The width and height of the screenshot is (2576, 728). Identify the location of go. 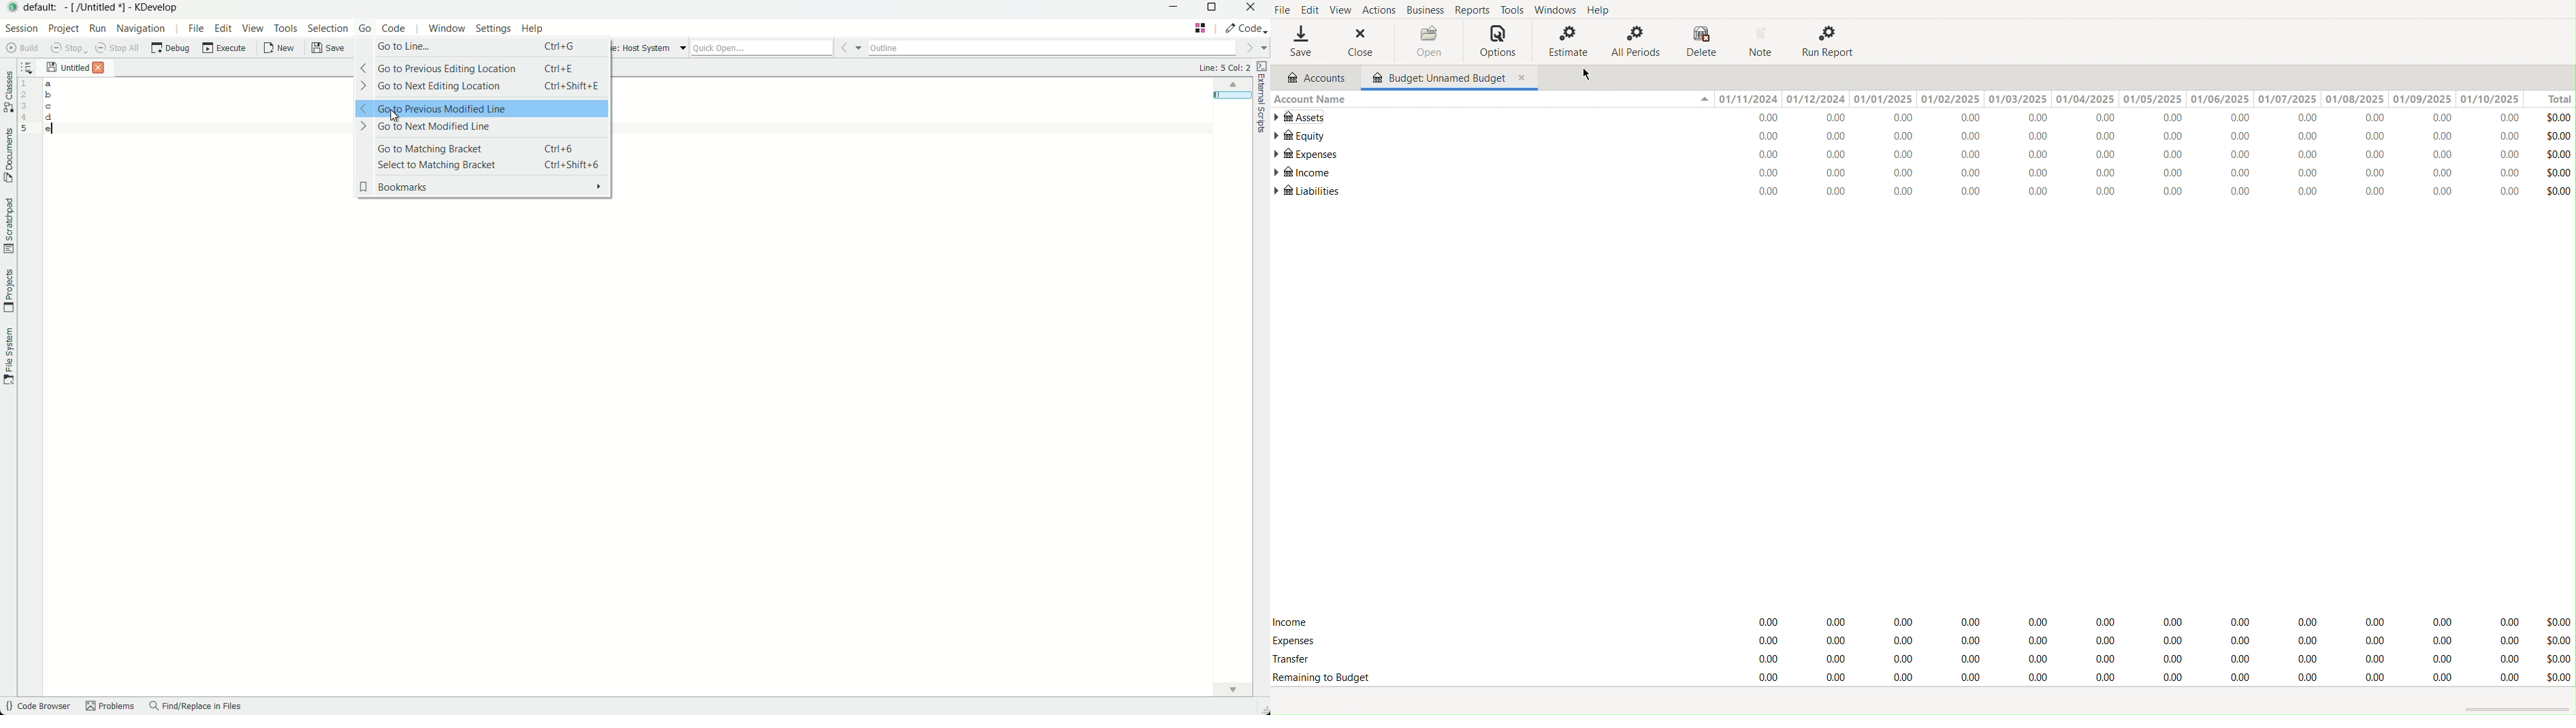
(364, 30).